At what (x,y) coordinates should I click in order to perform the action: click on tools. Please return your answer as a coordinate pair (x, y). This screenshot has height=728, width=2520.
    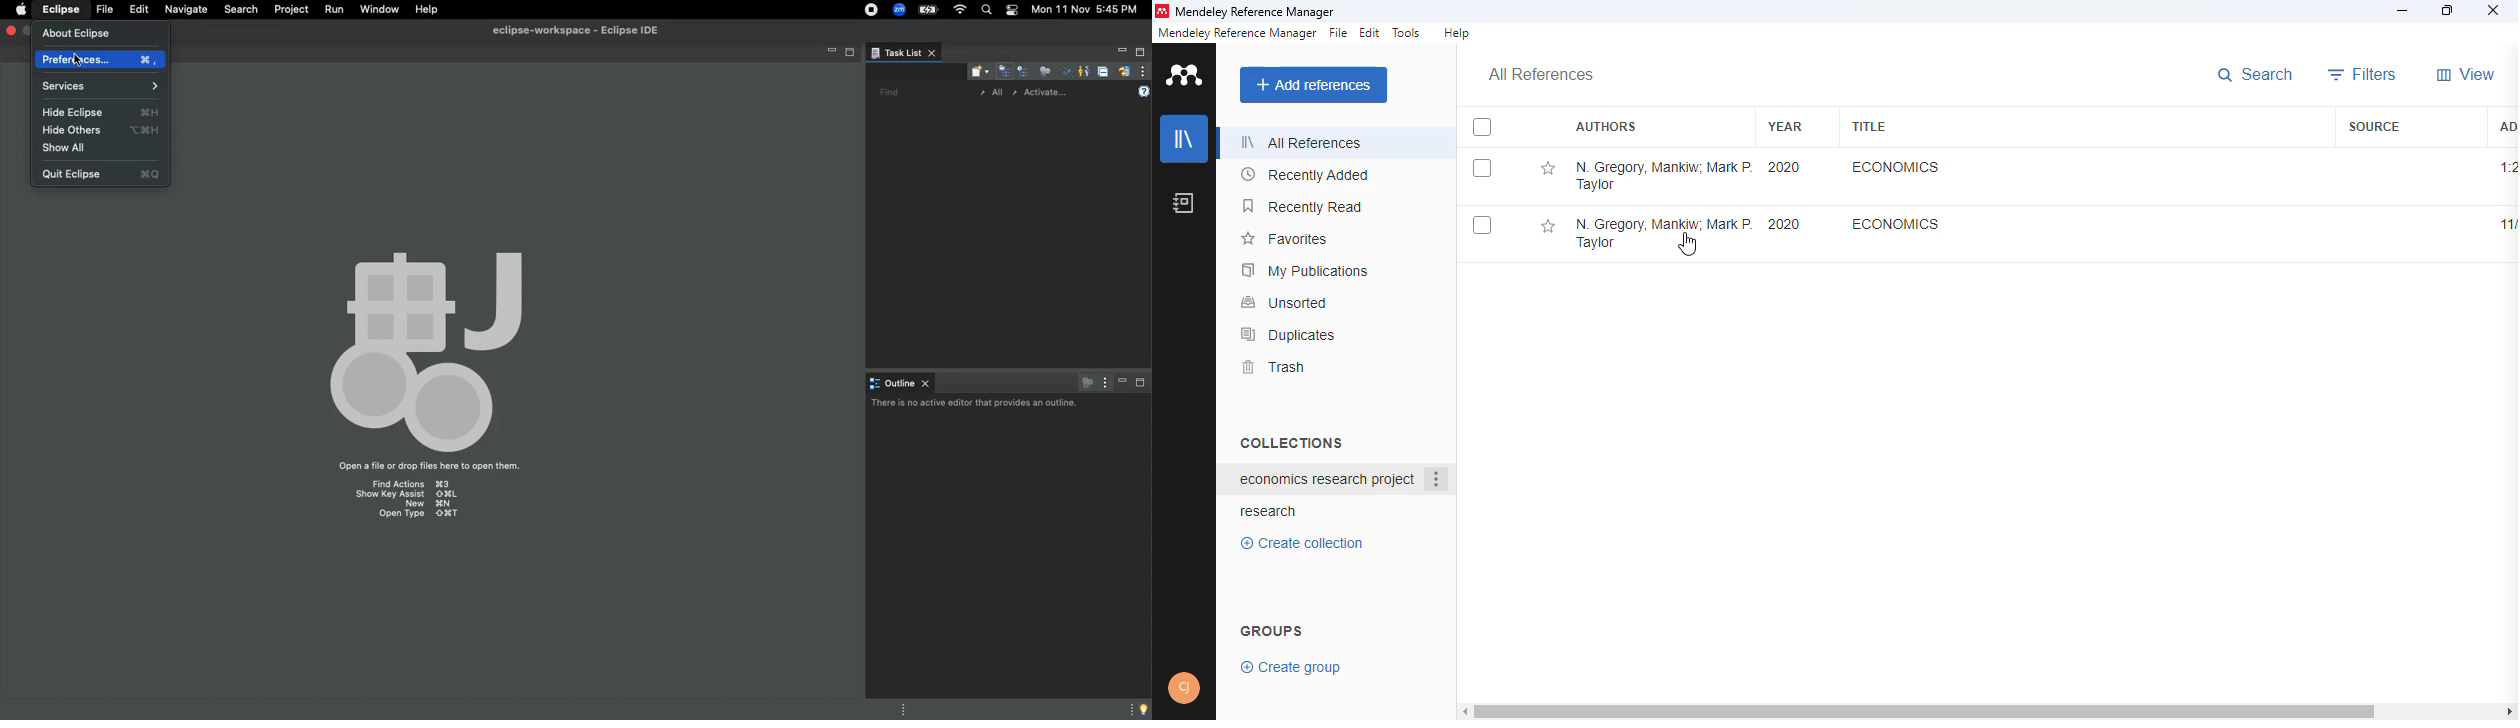
    Looking at the image, I should click on (1407, 33).